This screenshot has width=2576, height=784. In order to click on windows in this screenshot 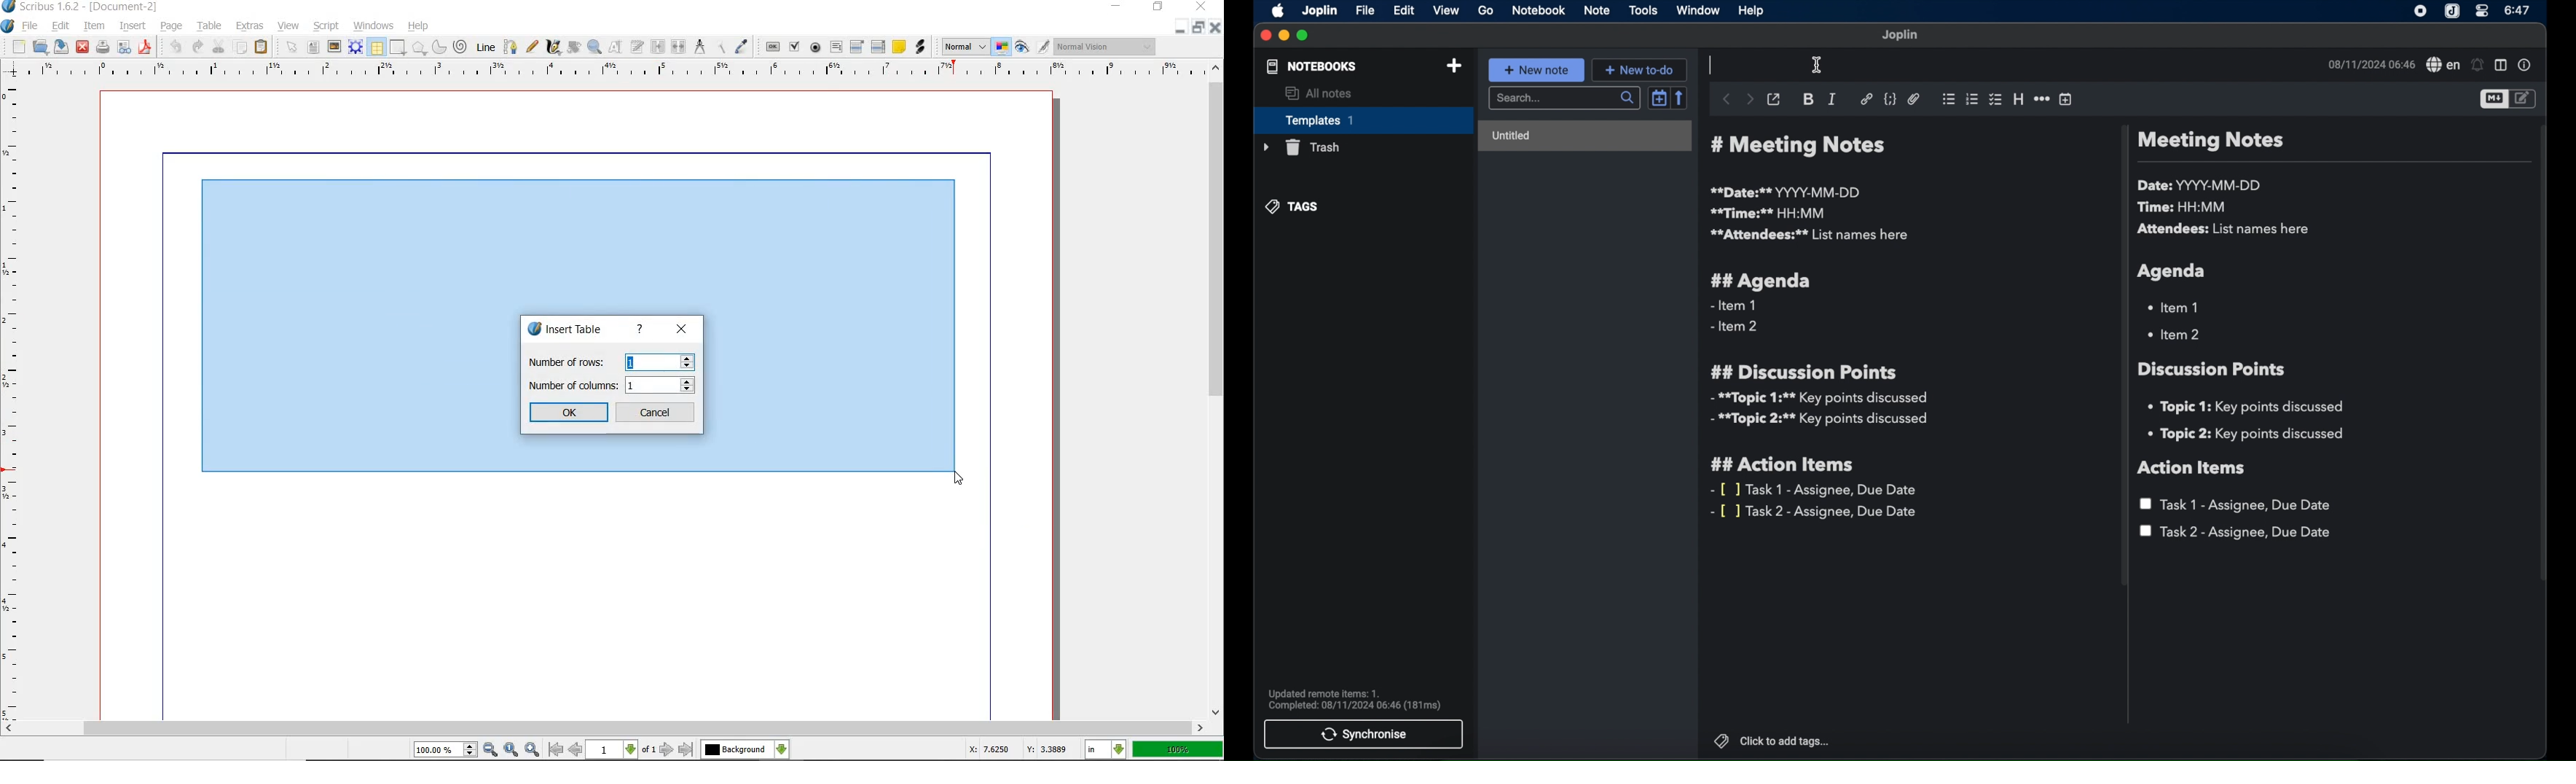, I will do `click(375, 27)`.